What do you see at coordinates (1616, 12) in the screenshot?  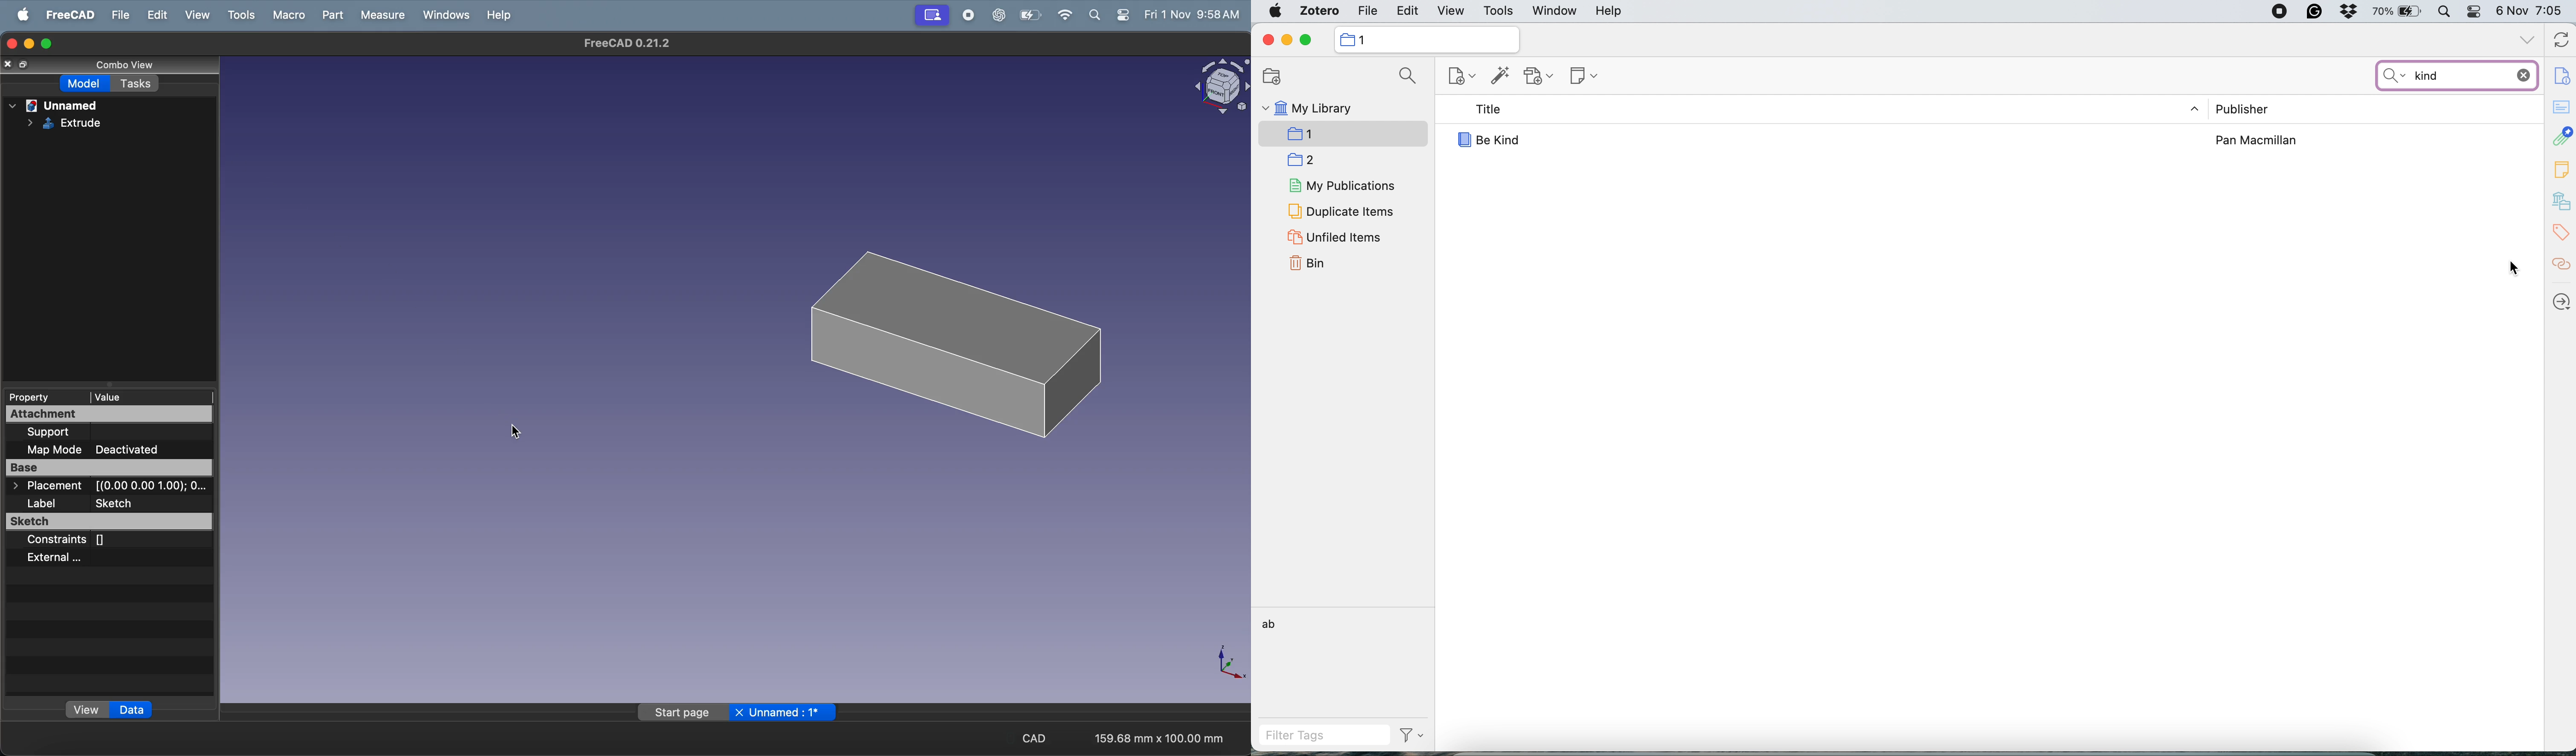 I see `help` at bounding box center [1616, 12].